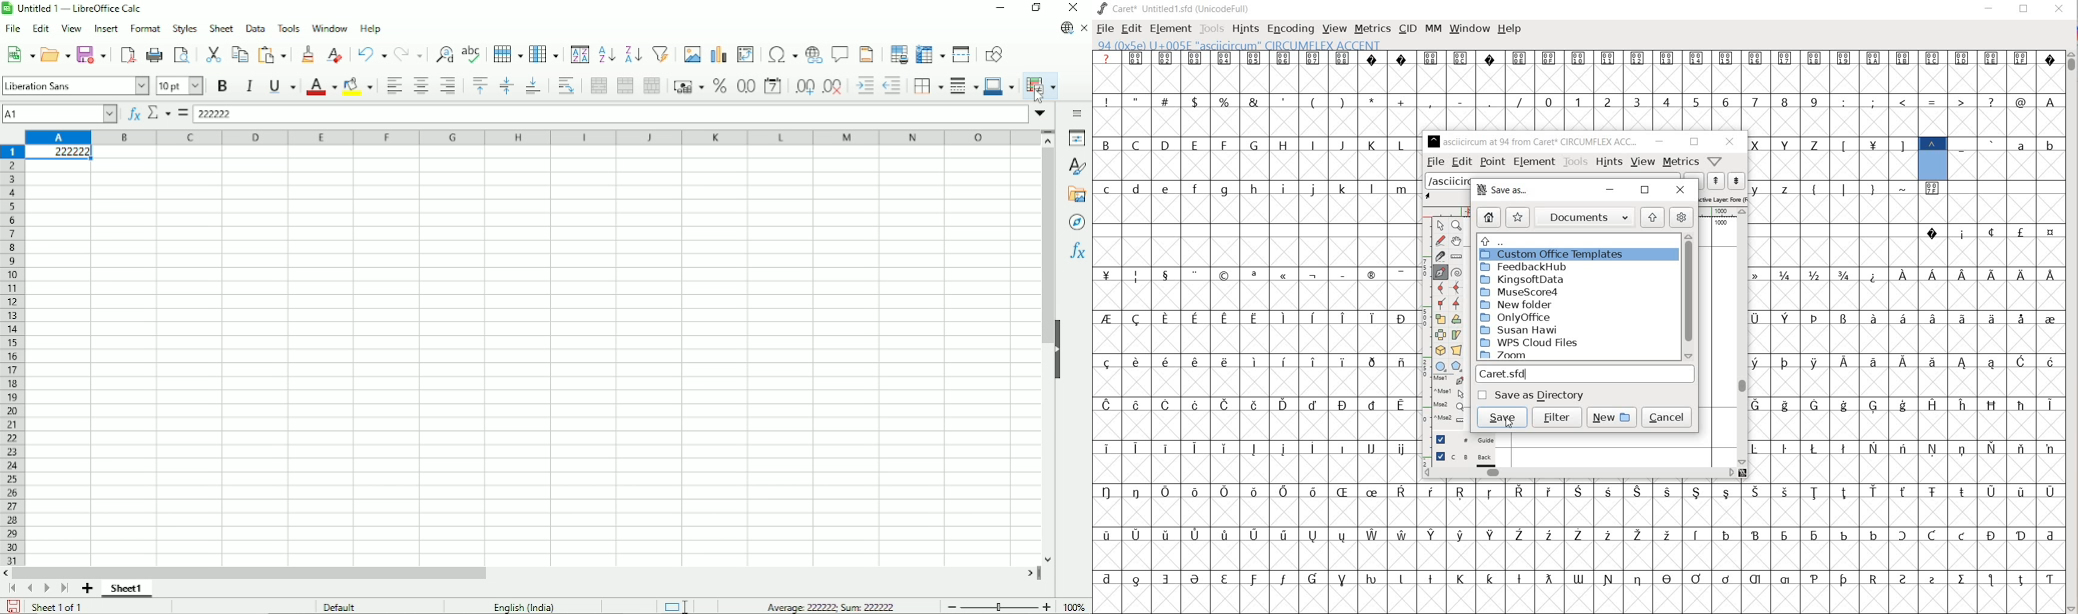 The image size is (2100, 616). Describe the element at coordinates (1439, 256) in the screenshot. I see `cut splines in two` at that location.